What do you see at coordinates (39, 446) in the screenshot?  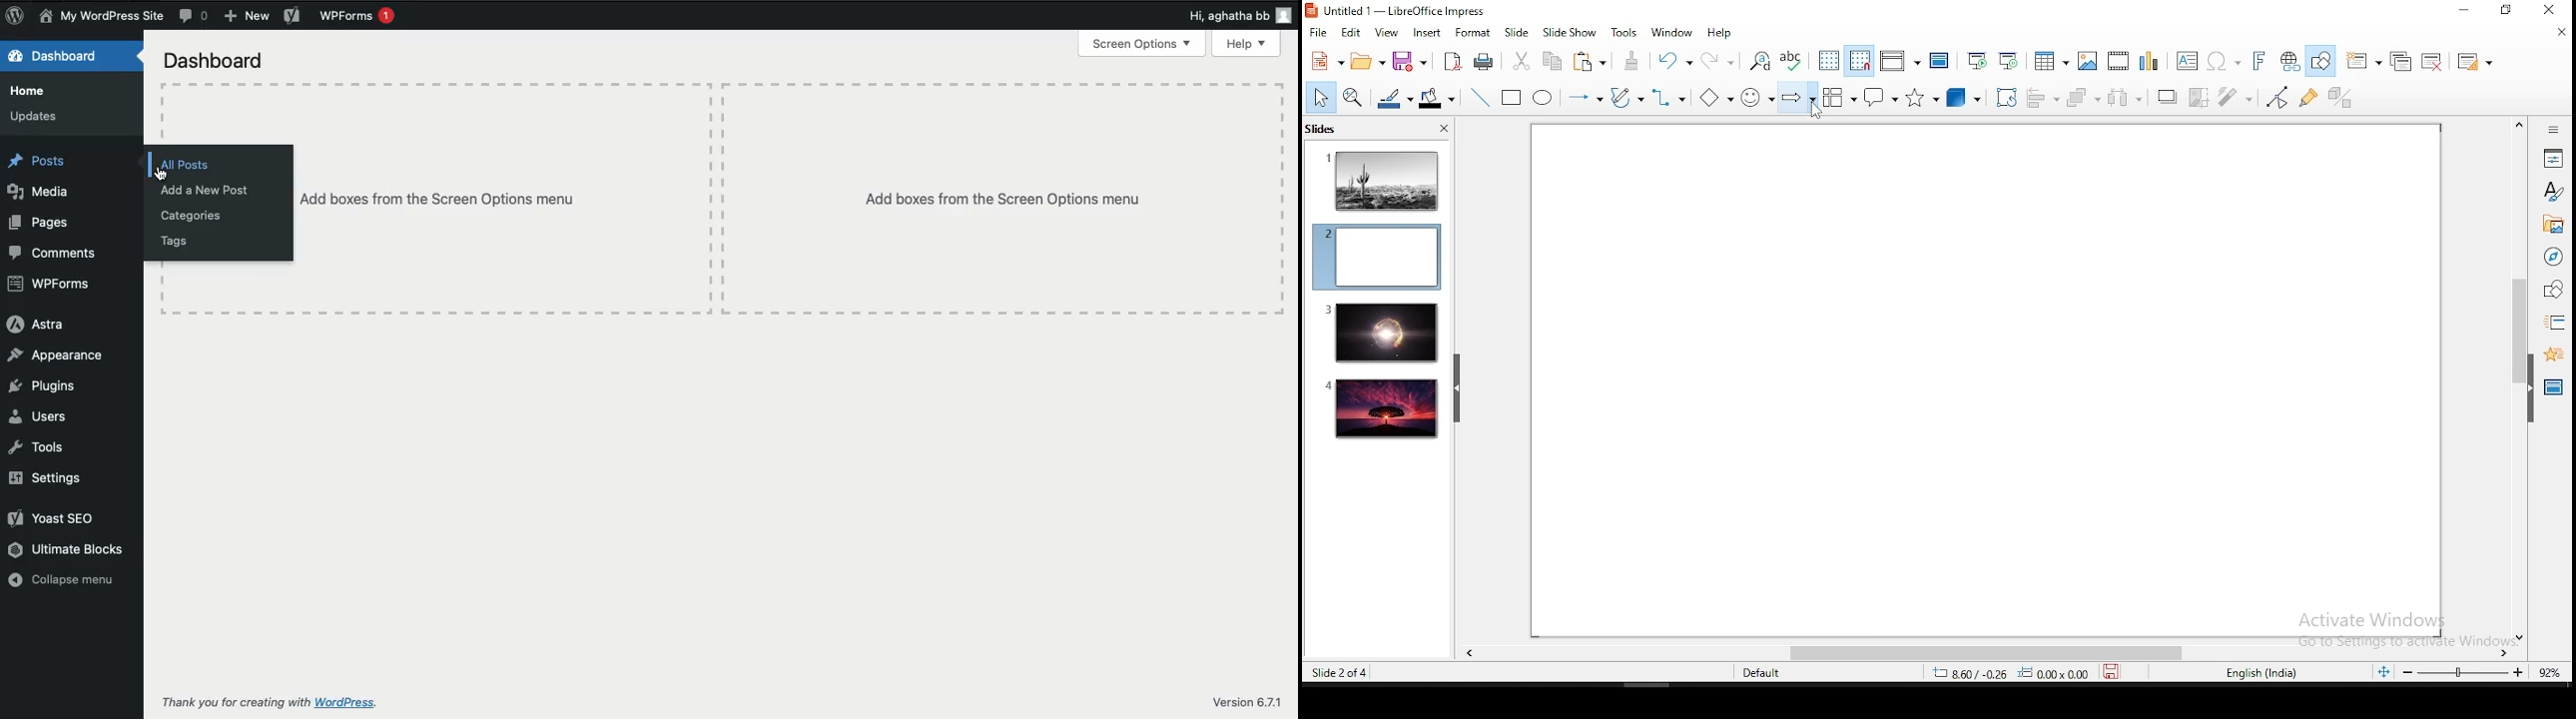 I see `Tools` at bounding box center [39, 446].